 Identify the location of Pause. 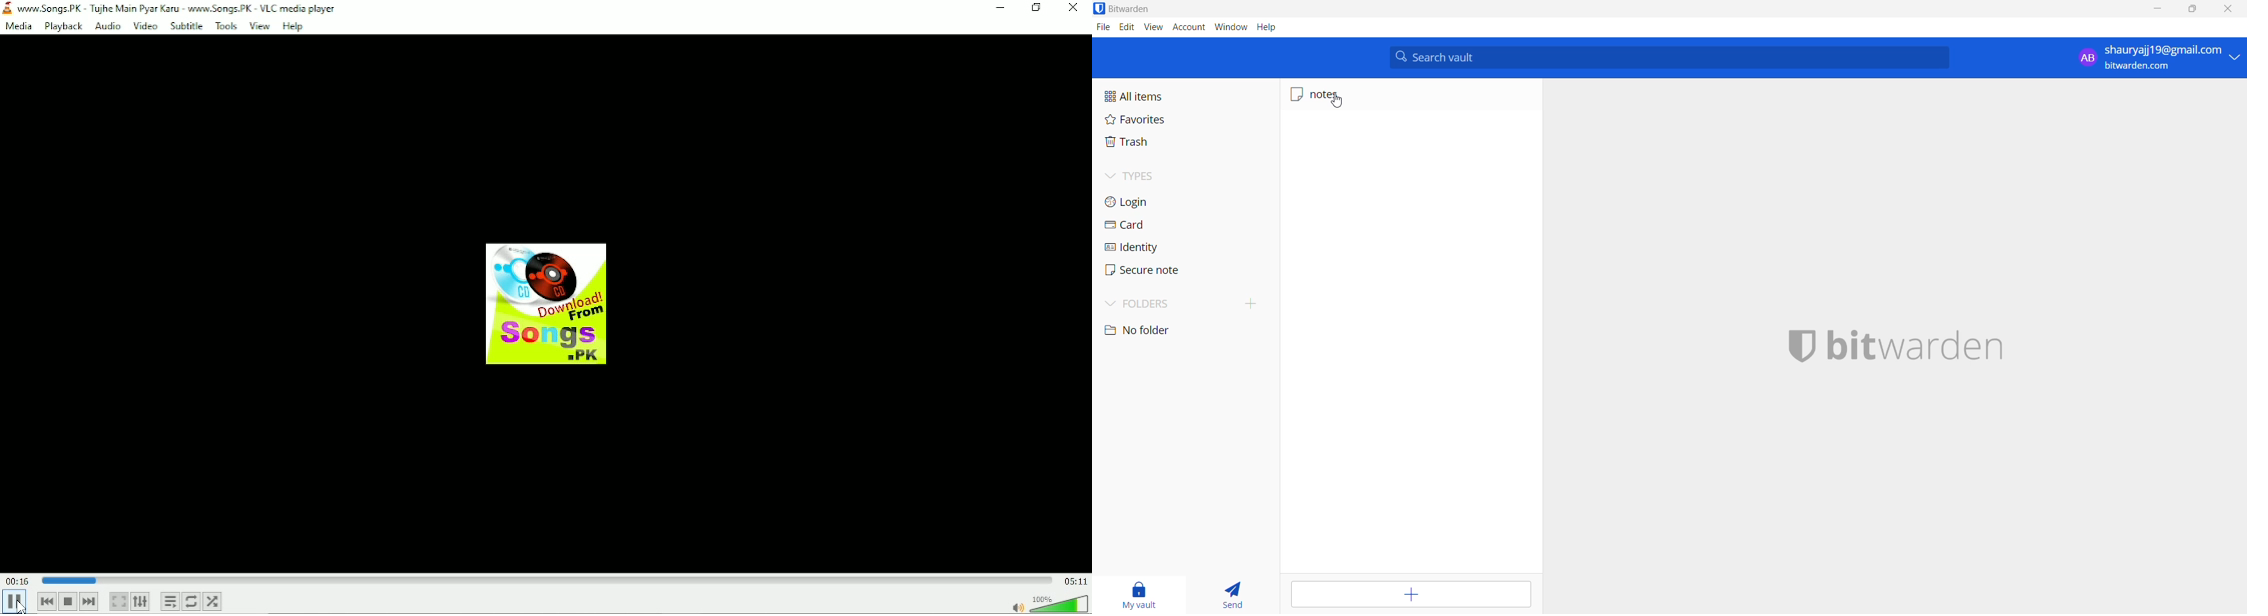
(17, 603).